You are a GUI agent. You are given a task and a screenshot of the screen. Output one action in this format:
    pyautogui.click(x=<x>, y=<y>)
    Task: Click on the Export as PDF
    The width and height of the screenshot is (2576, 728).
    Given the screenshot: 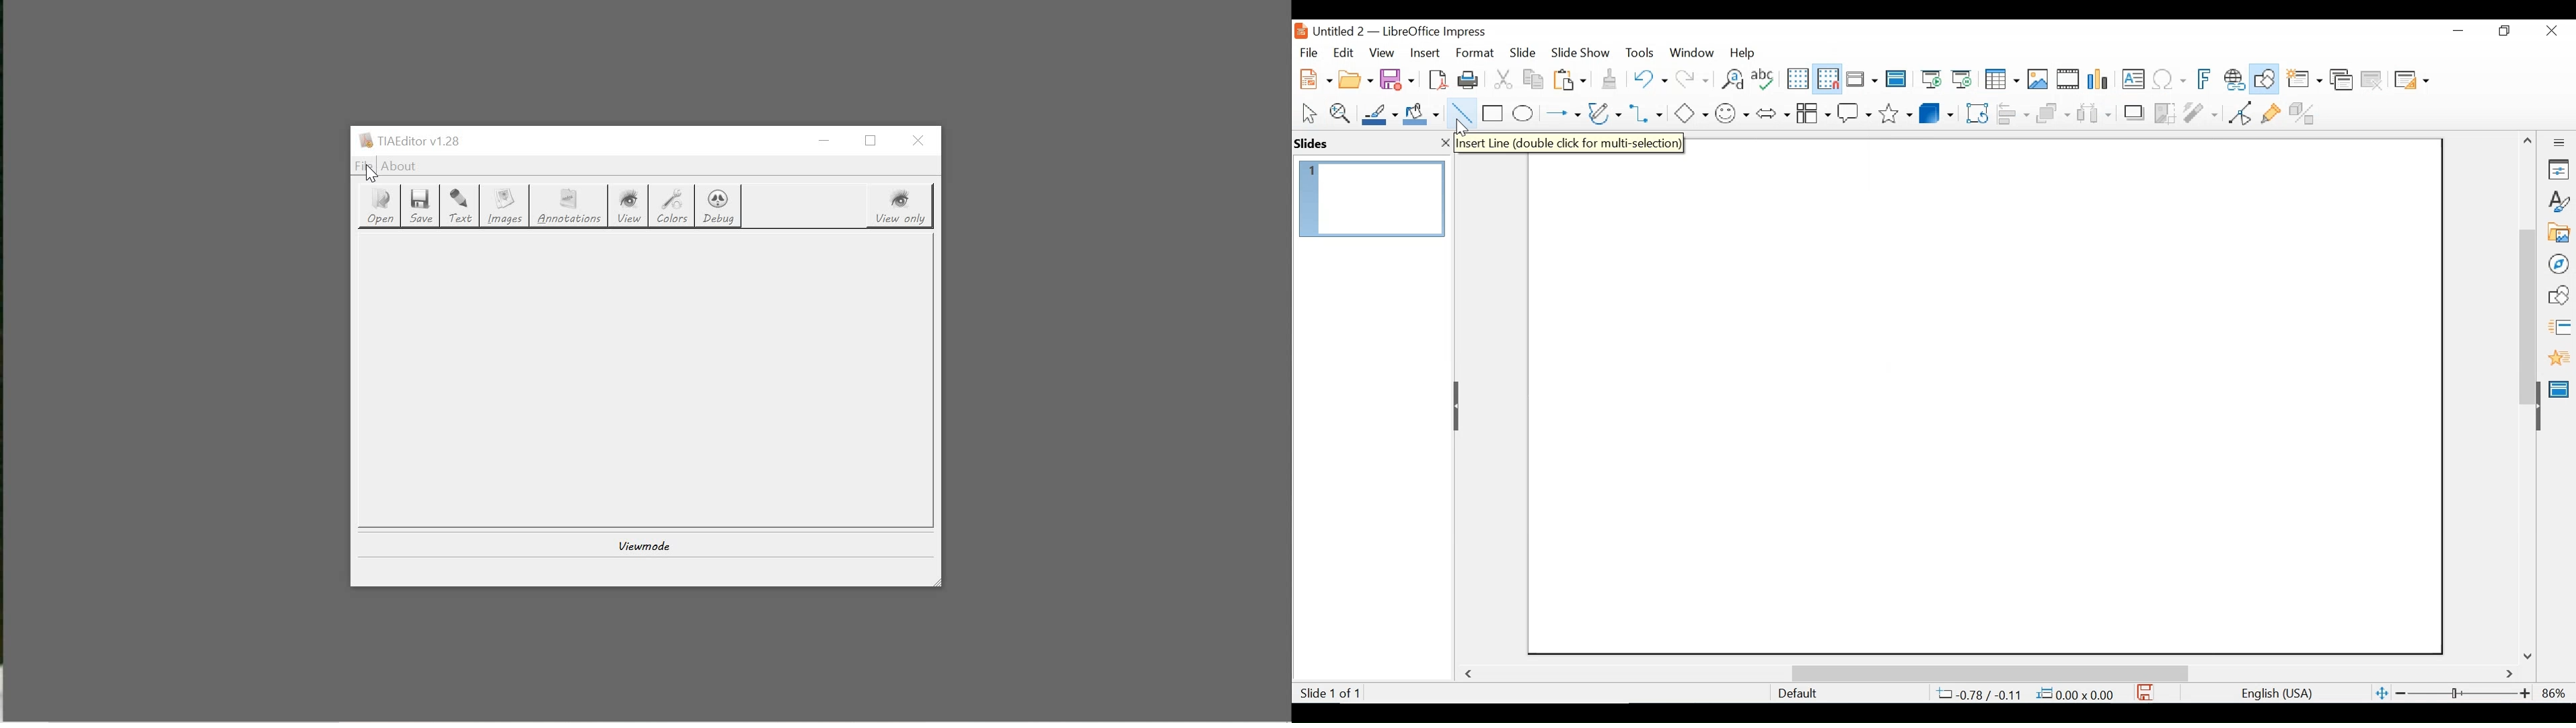 What is the action you would take?
    pyautogui.click(x=1438, y=78)
    